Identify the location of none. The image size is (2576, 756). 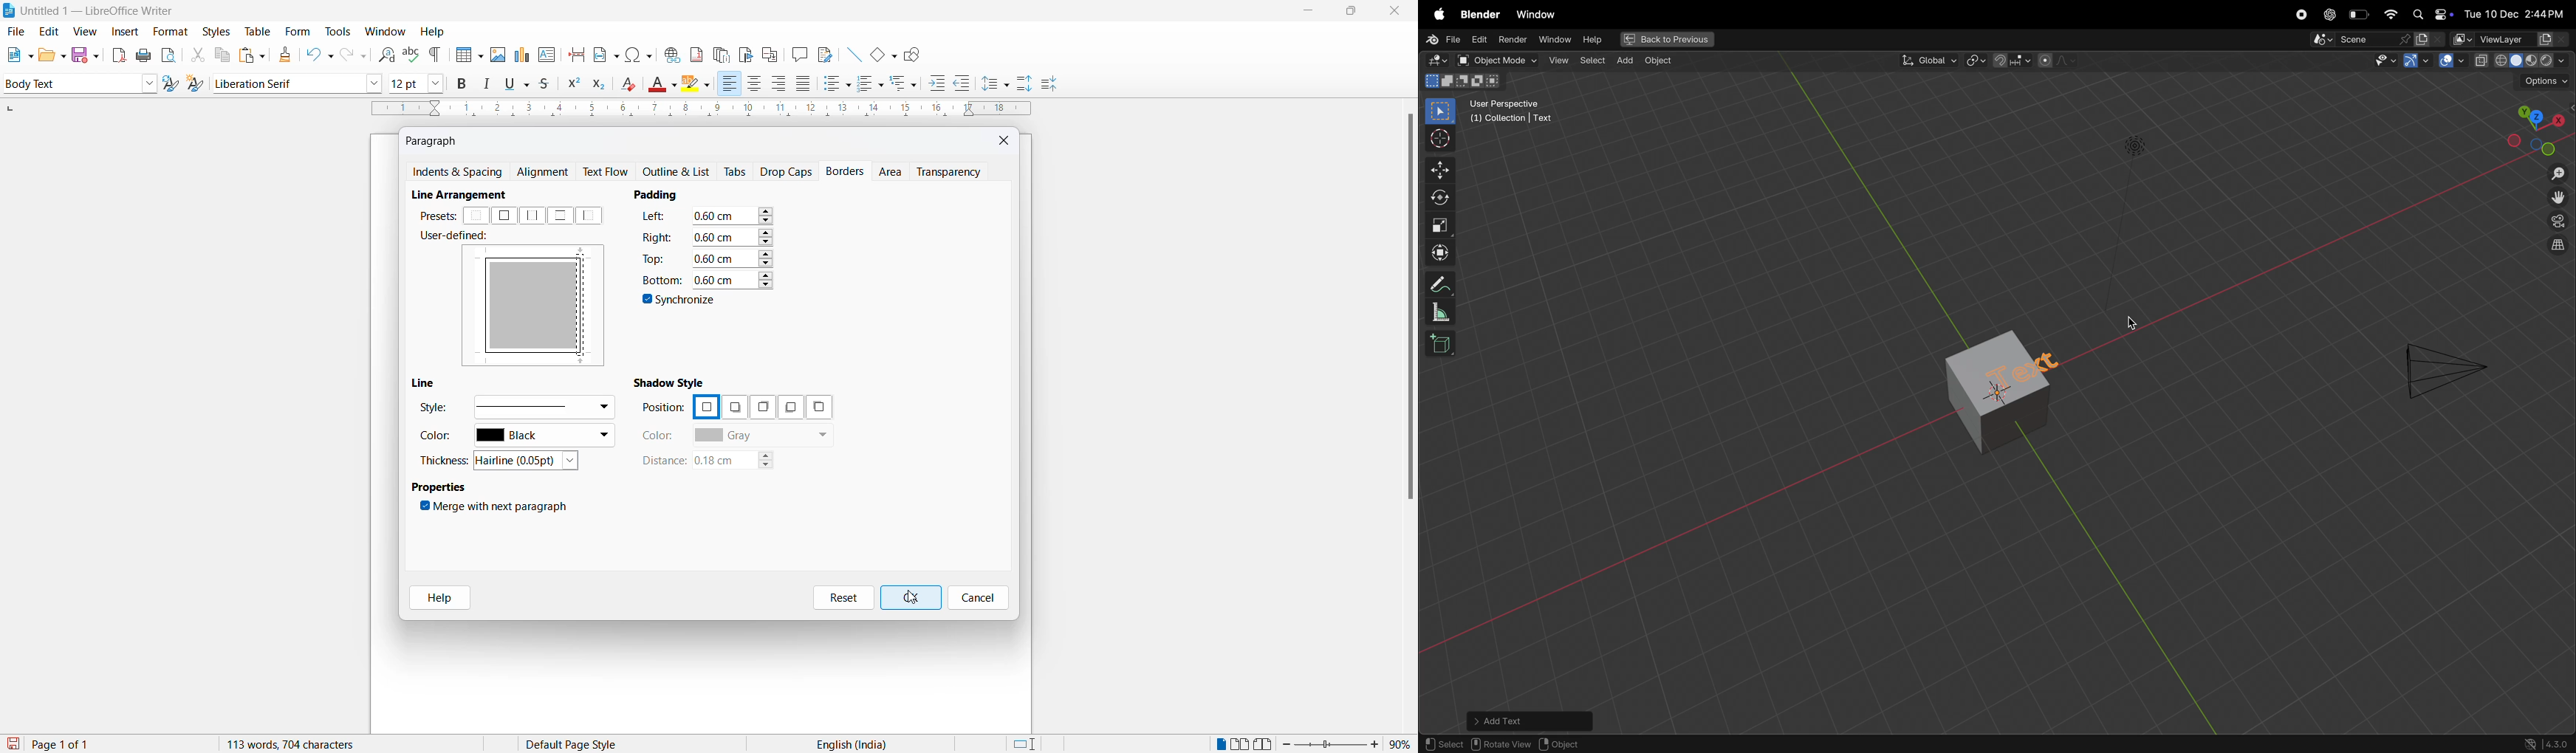
(477, 216).